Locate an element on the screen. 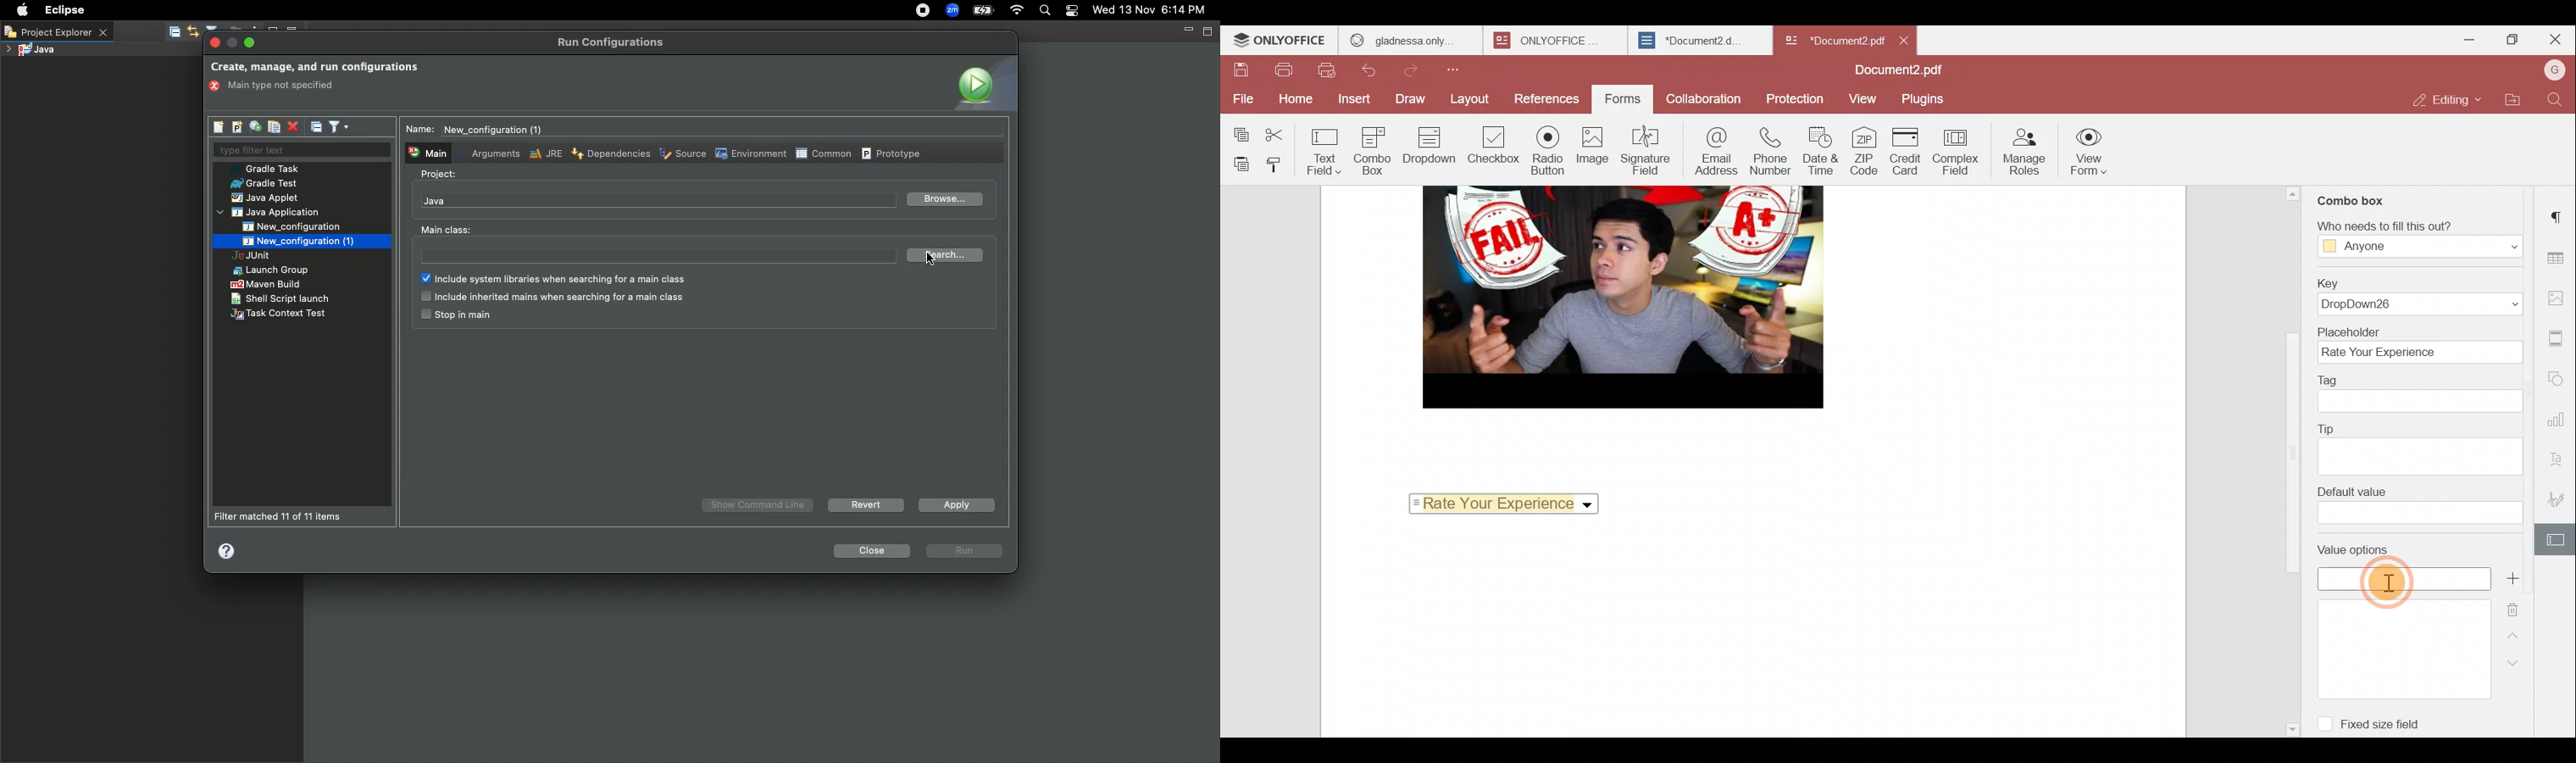 This screenshot has width=2576, height=784. ONLYOFFICE is located at coordinates (1280, 42).